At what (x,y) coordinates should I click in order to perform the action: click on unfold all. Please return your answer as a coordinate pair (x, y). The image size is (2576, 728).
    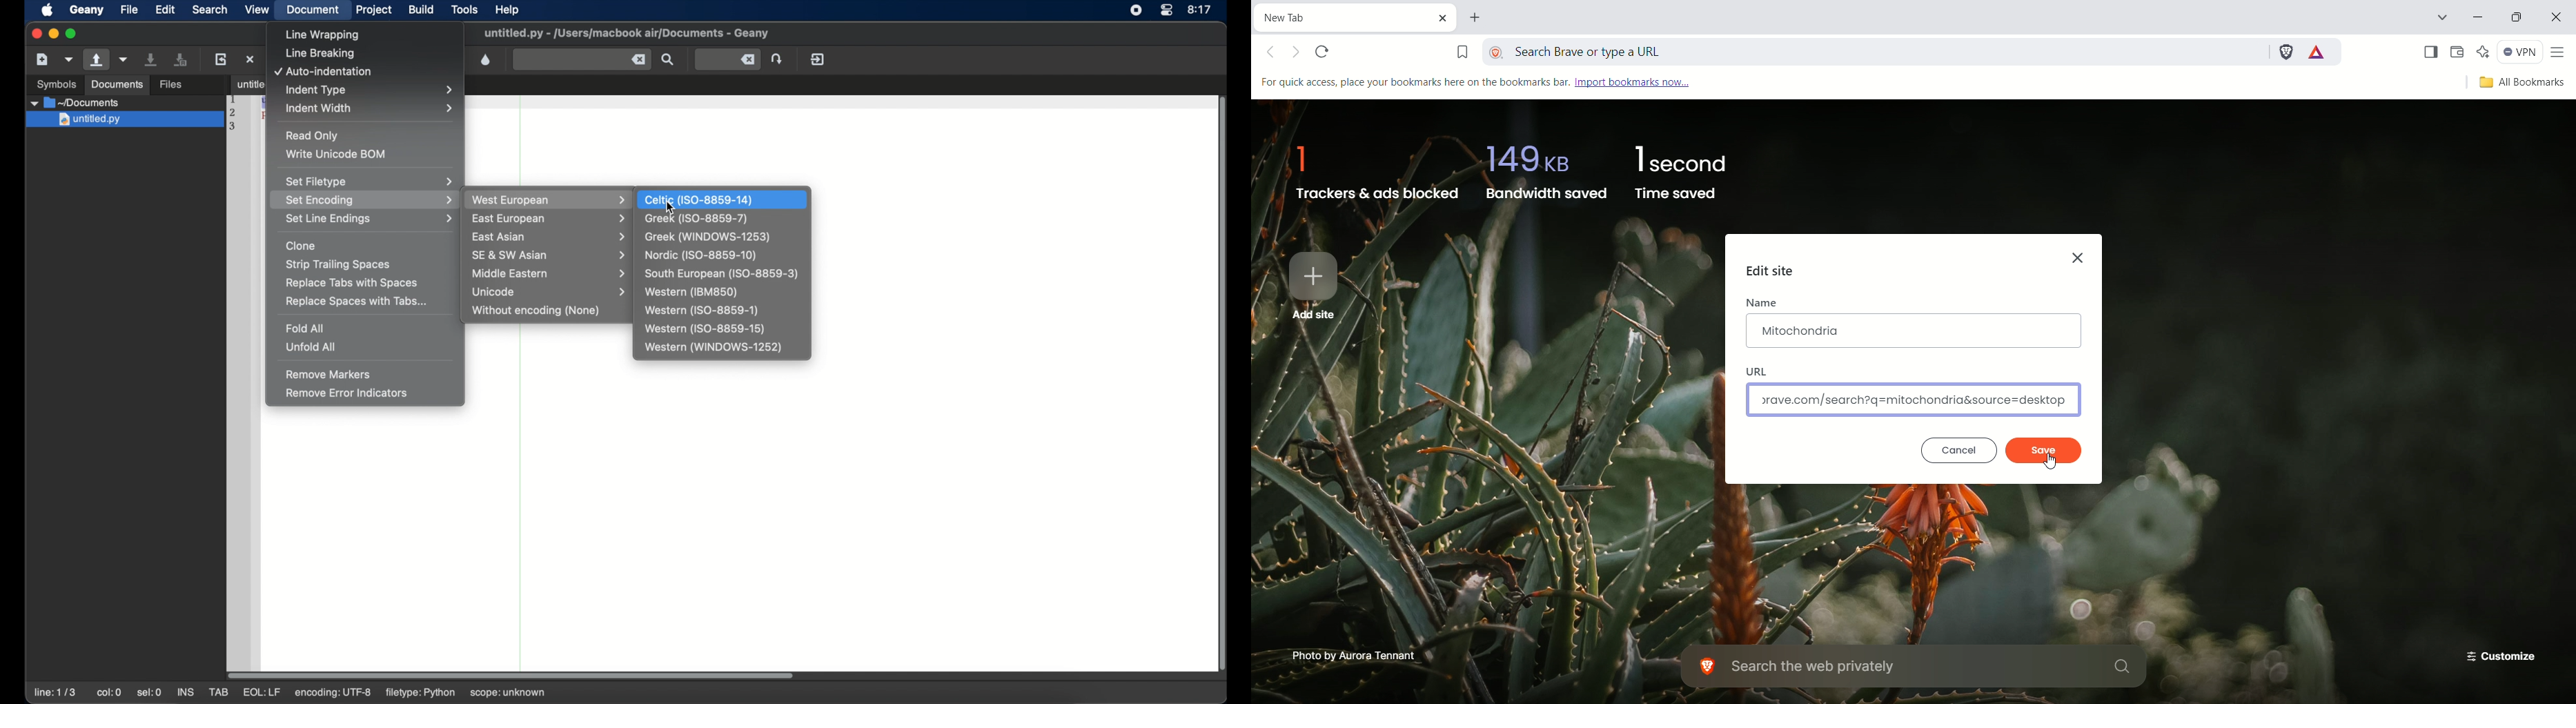
    Looking at the image, I should click on (310, 347).